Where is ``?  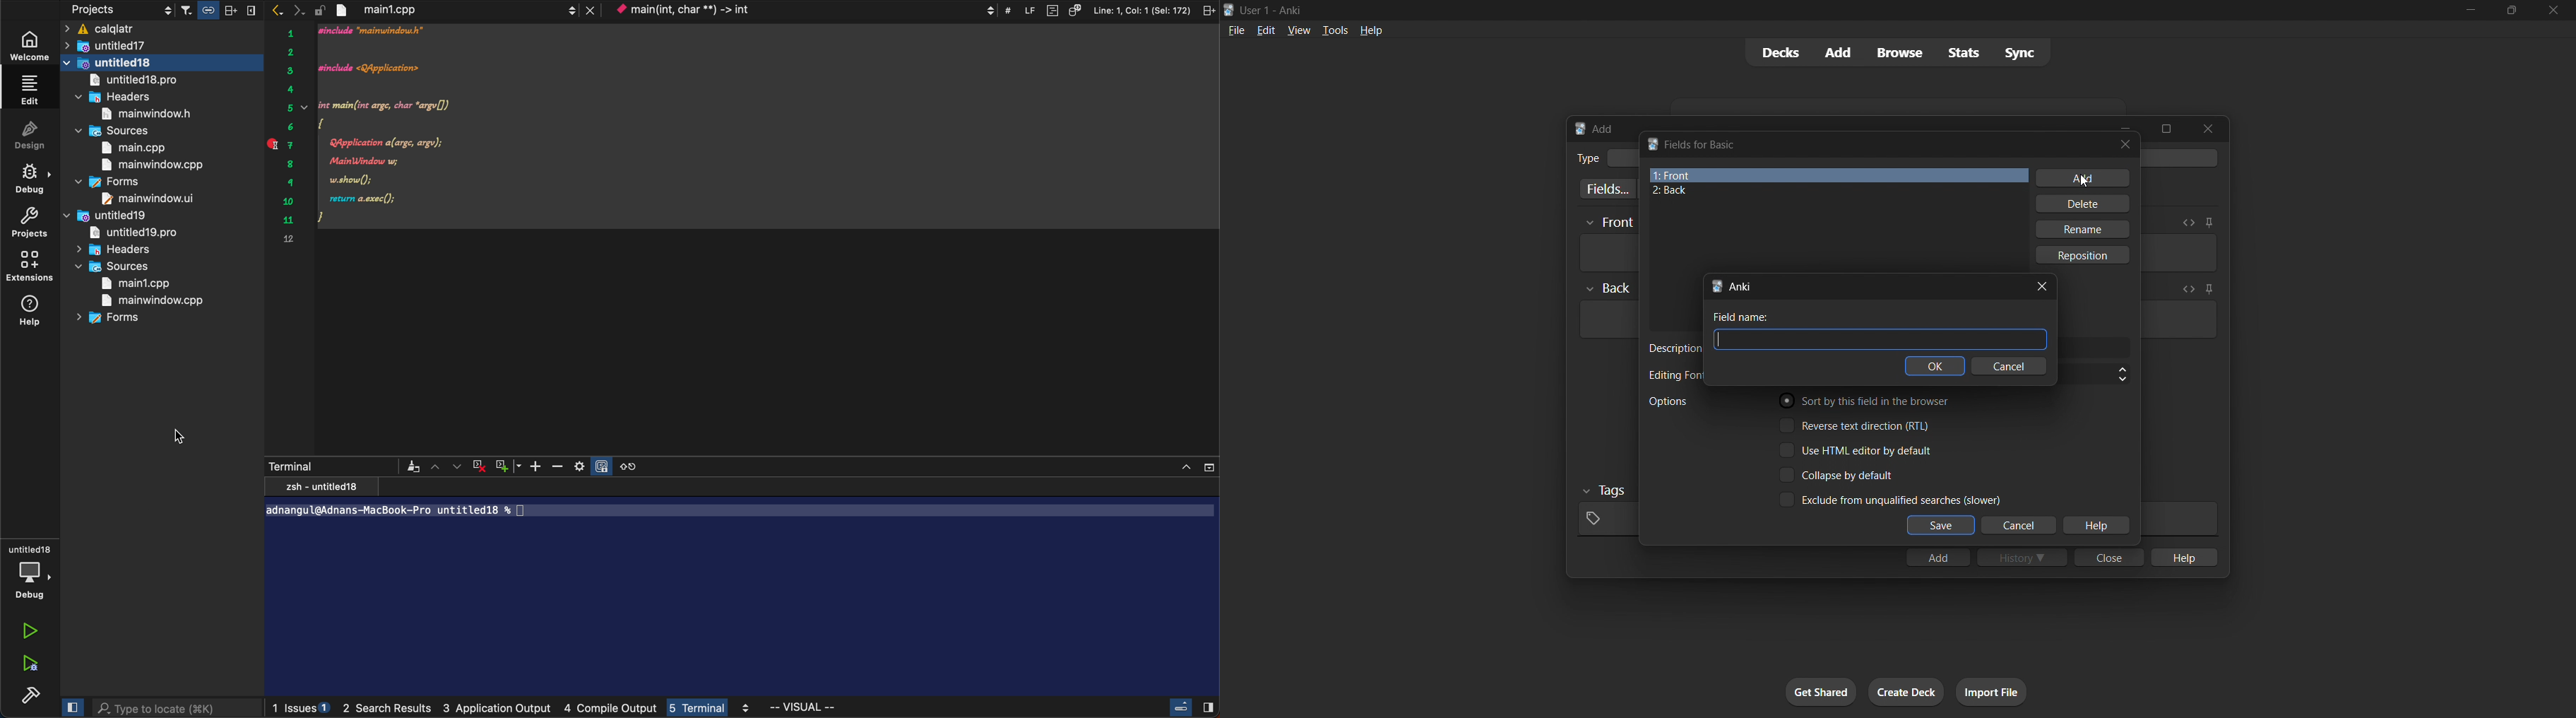
 is located at coordinates (416, 466).